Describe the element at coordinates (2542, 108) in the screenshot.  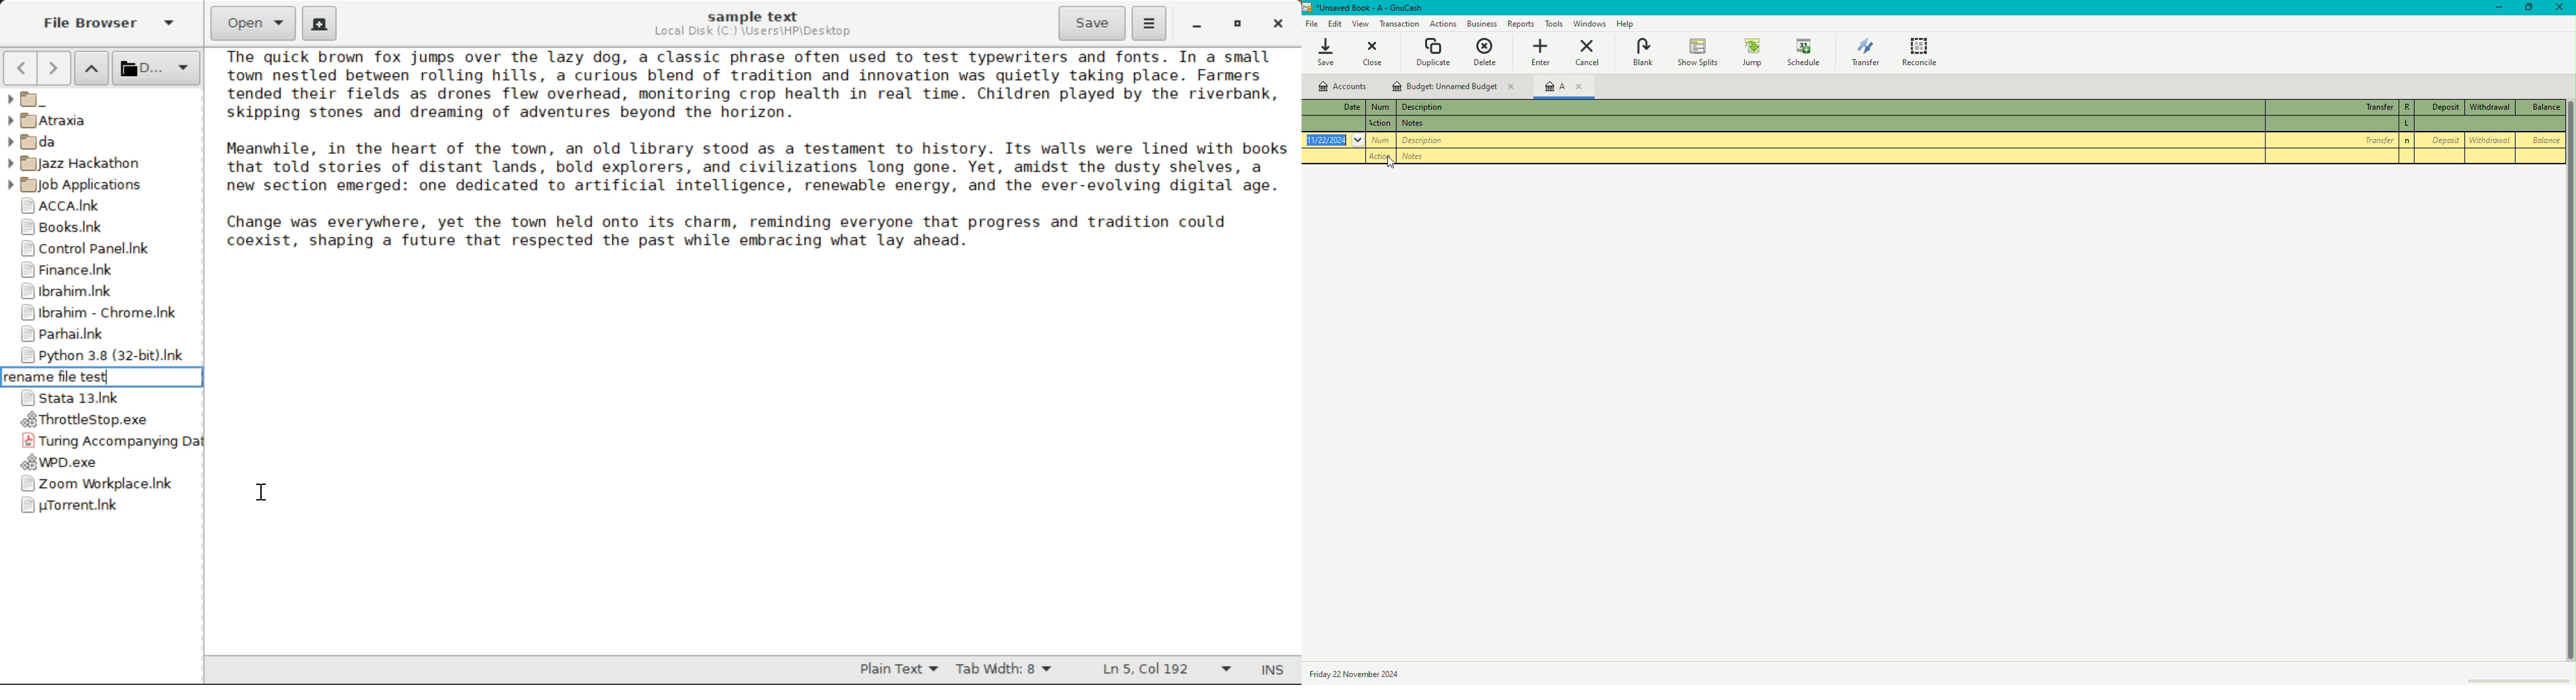
I see `Balance` at that location.